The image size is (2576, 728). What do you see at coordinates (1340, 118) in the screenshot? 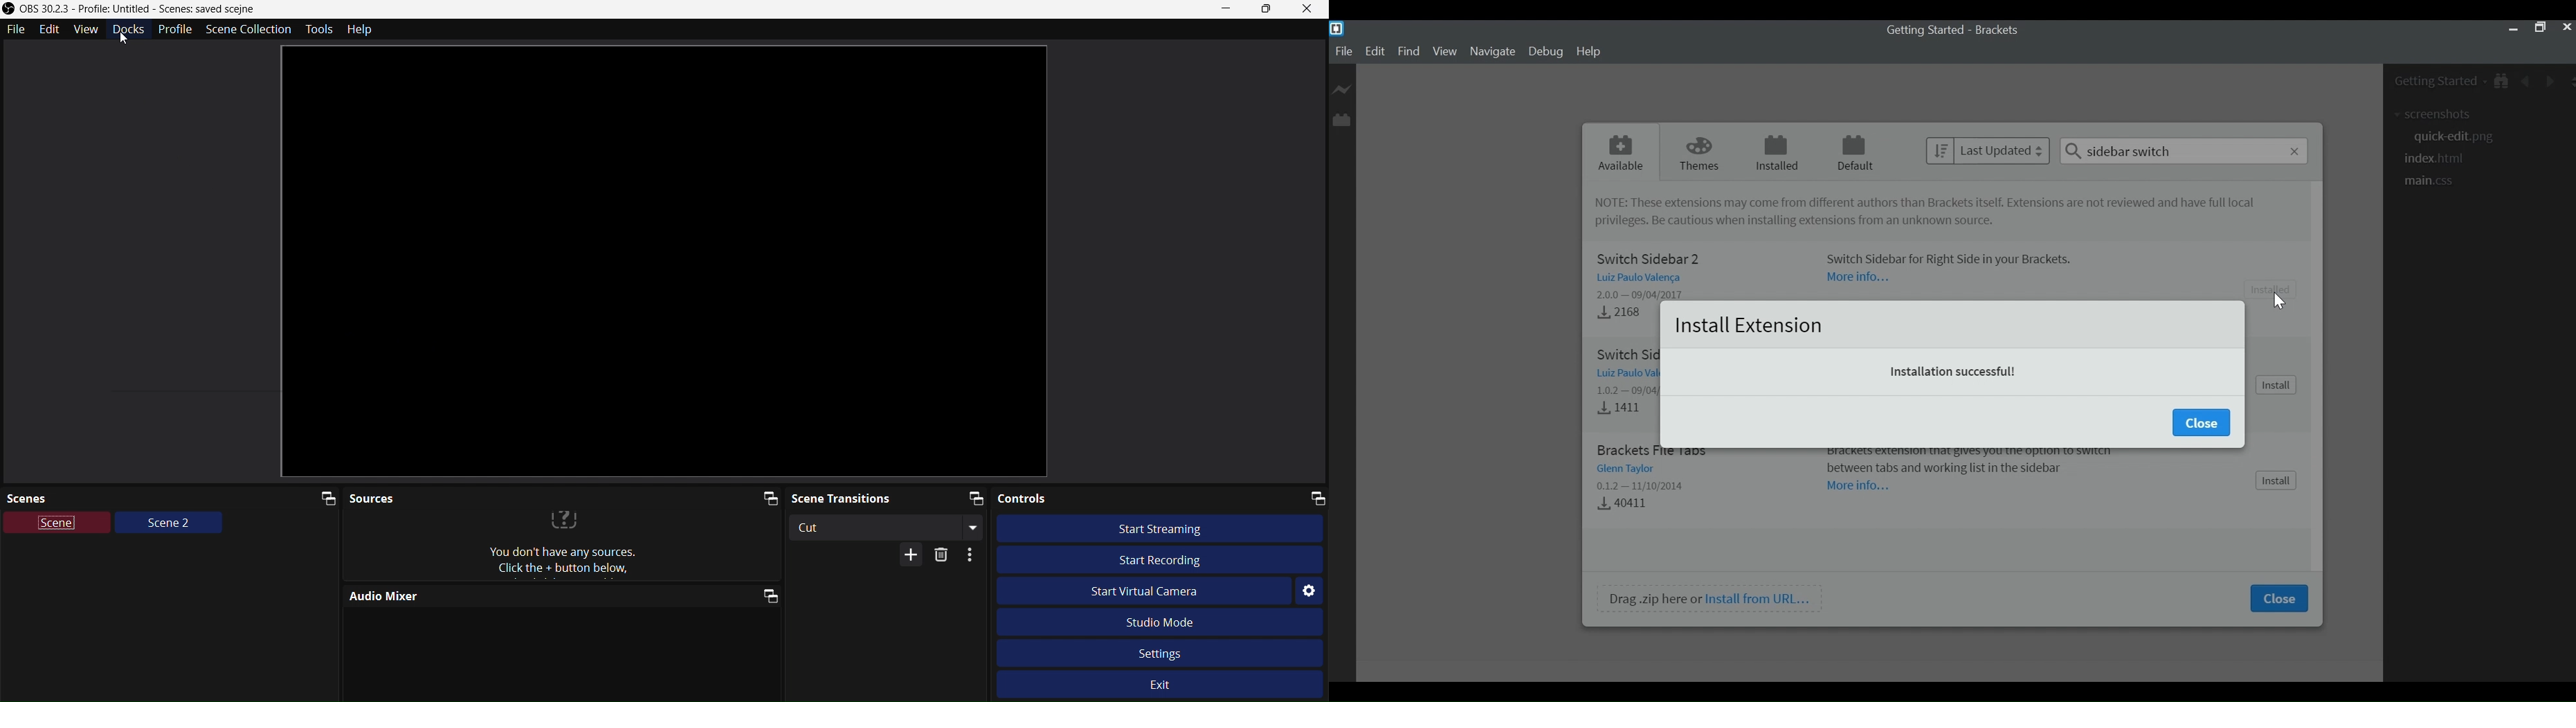
I see `Manage Extensions` at bounding box center [1340, 118].